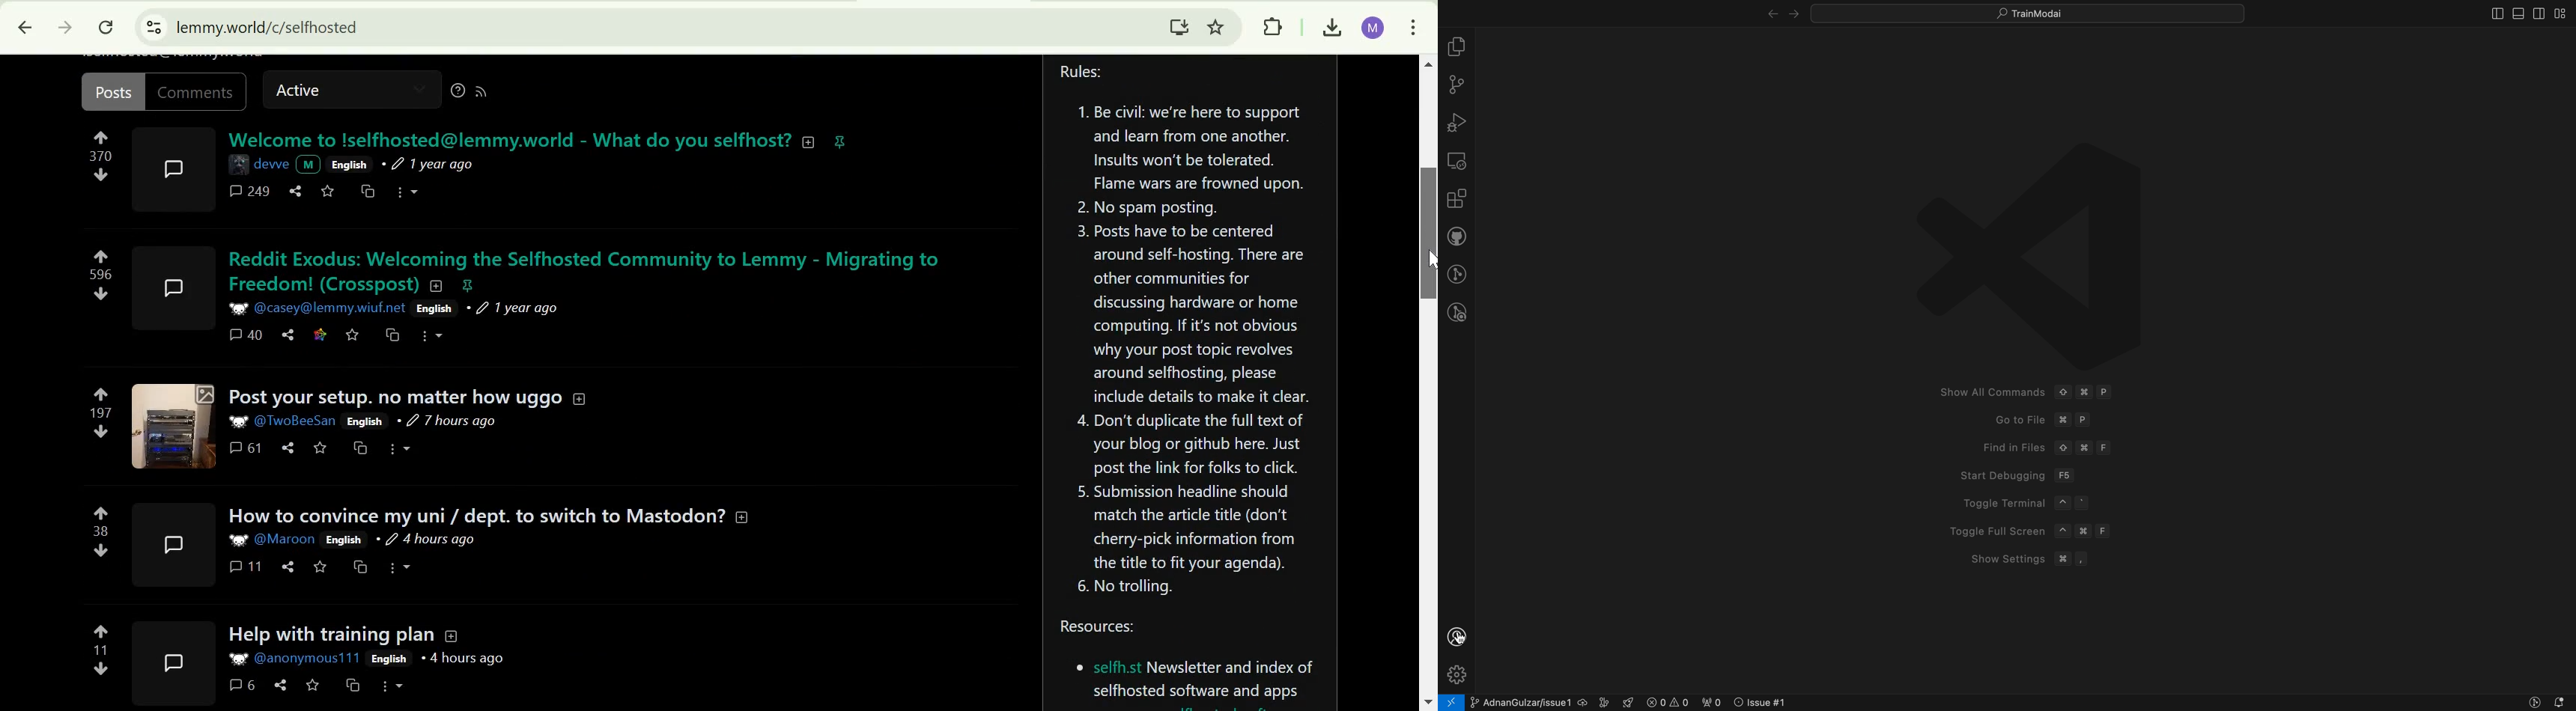 The height and width of the screenshot is (728, 2576). Describe the element at coordinates (100, 669) in the screenshot. I see `downvote` at that location.